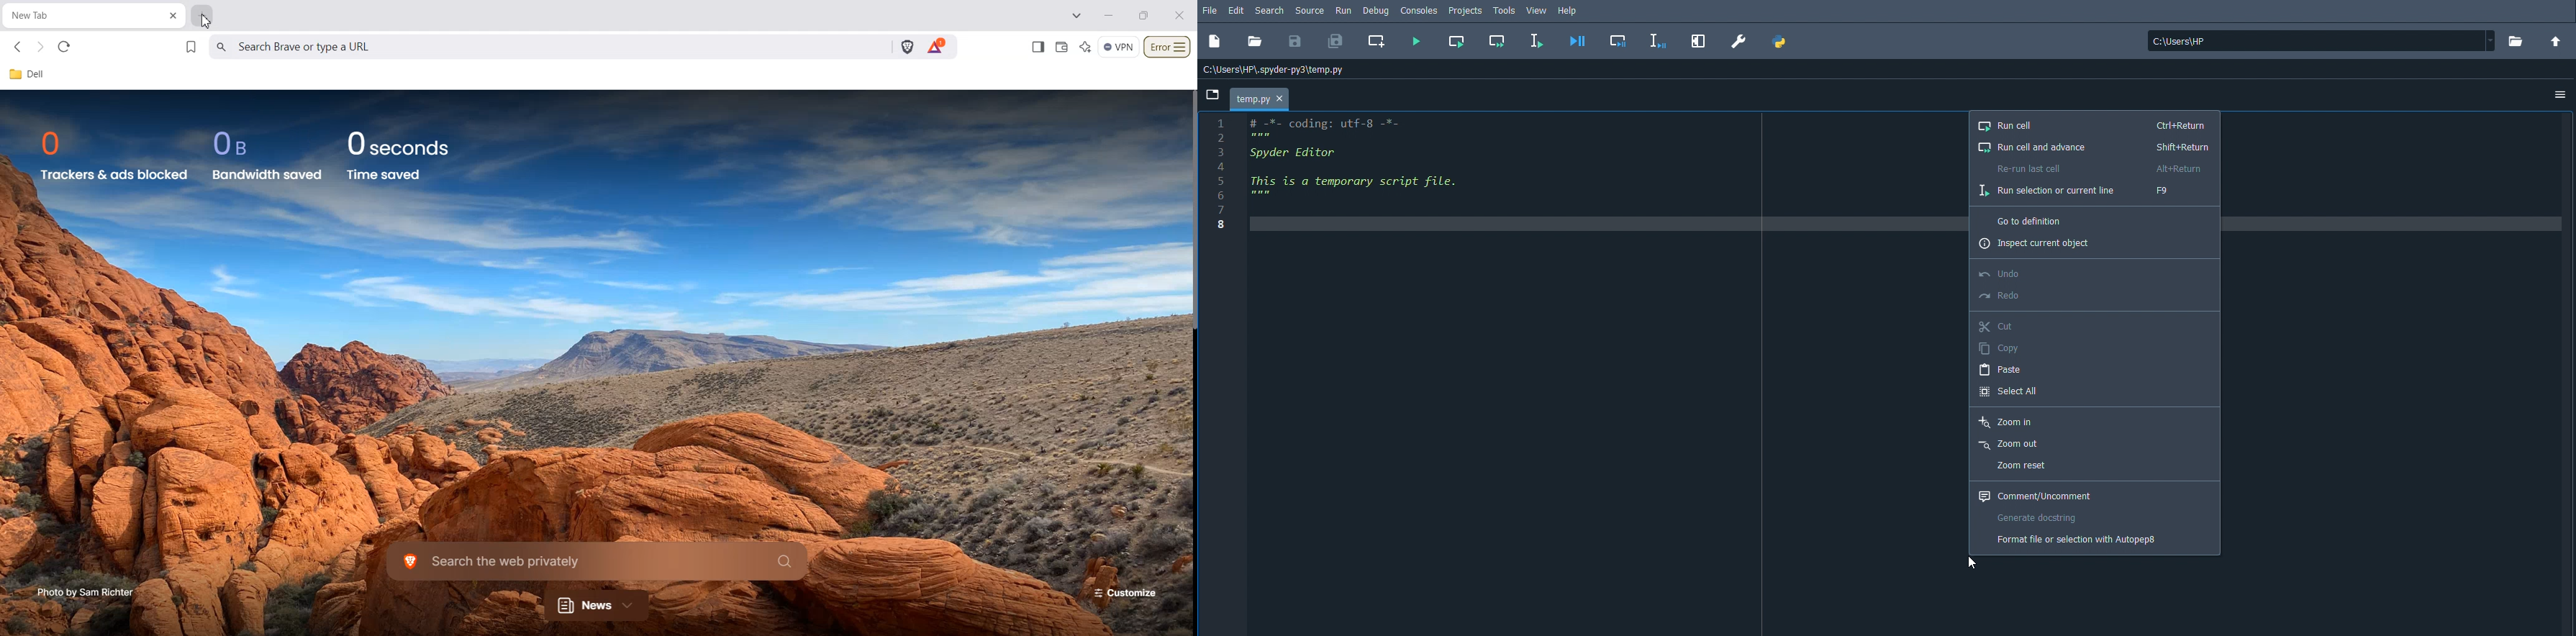  What do you see at coordinates (384, 175) in the screenshot?
I see `Time saved` at bounding box center [384, 175].